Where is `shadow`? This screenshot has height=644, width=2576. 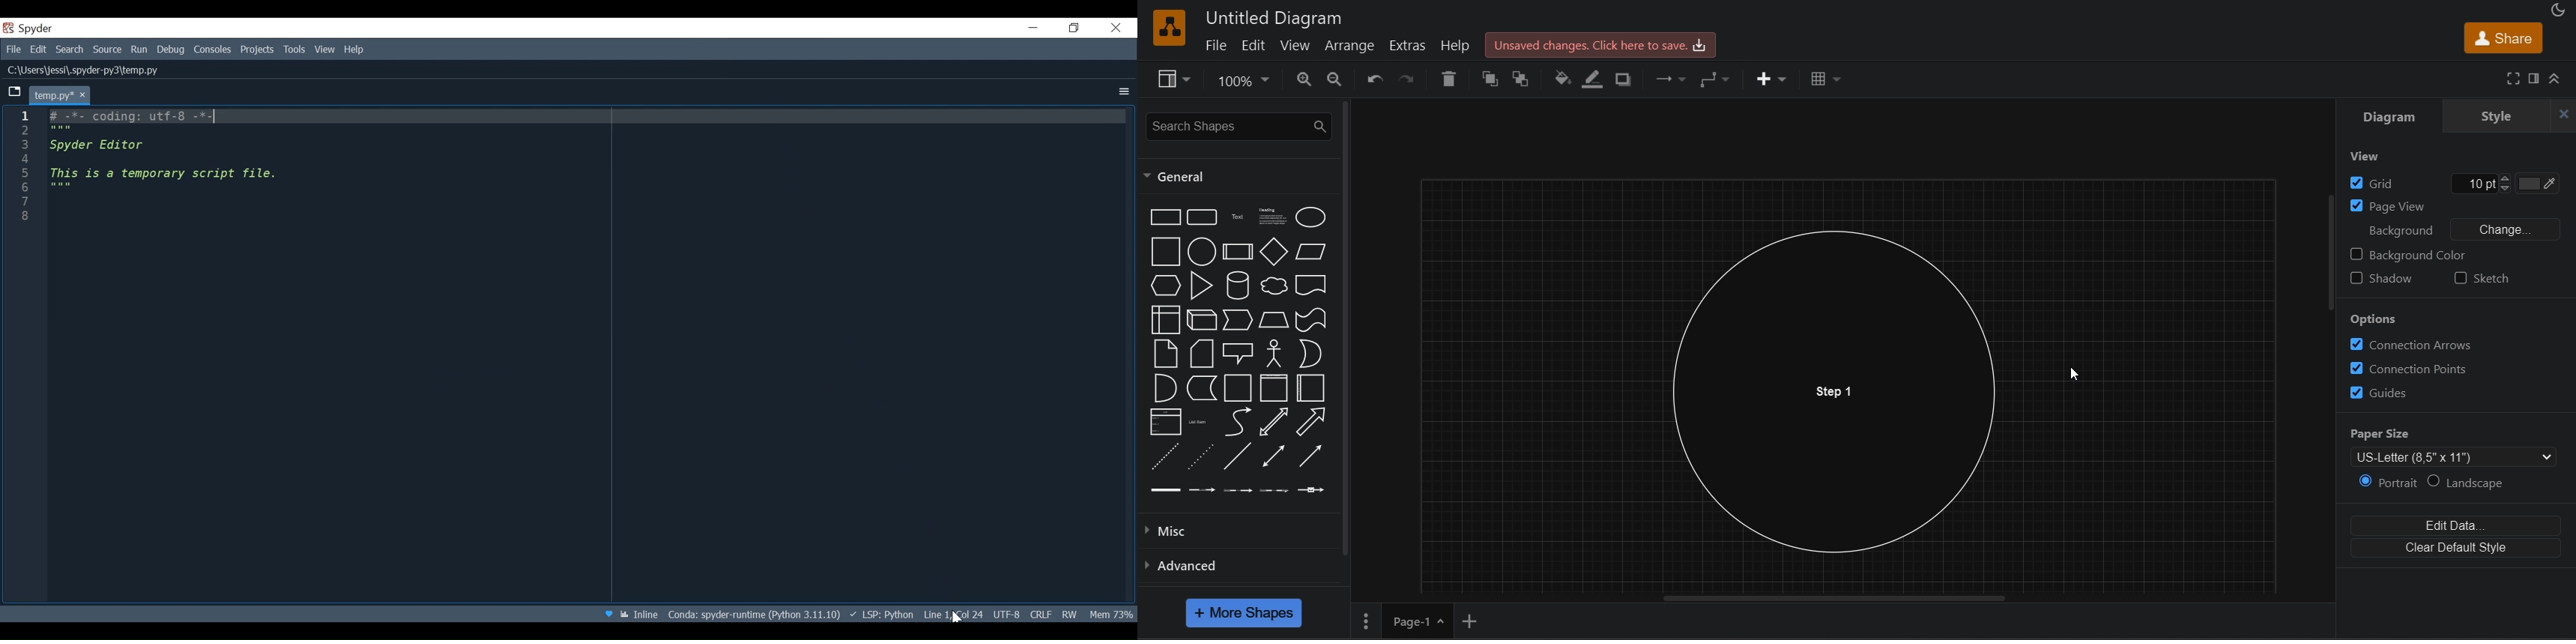 shadow is located at coordinates (1628, 79).